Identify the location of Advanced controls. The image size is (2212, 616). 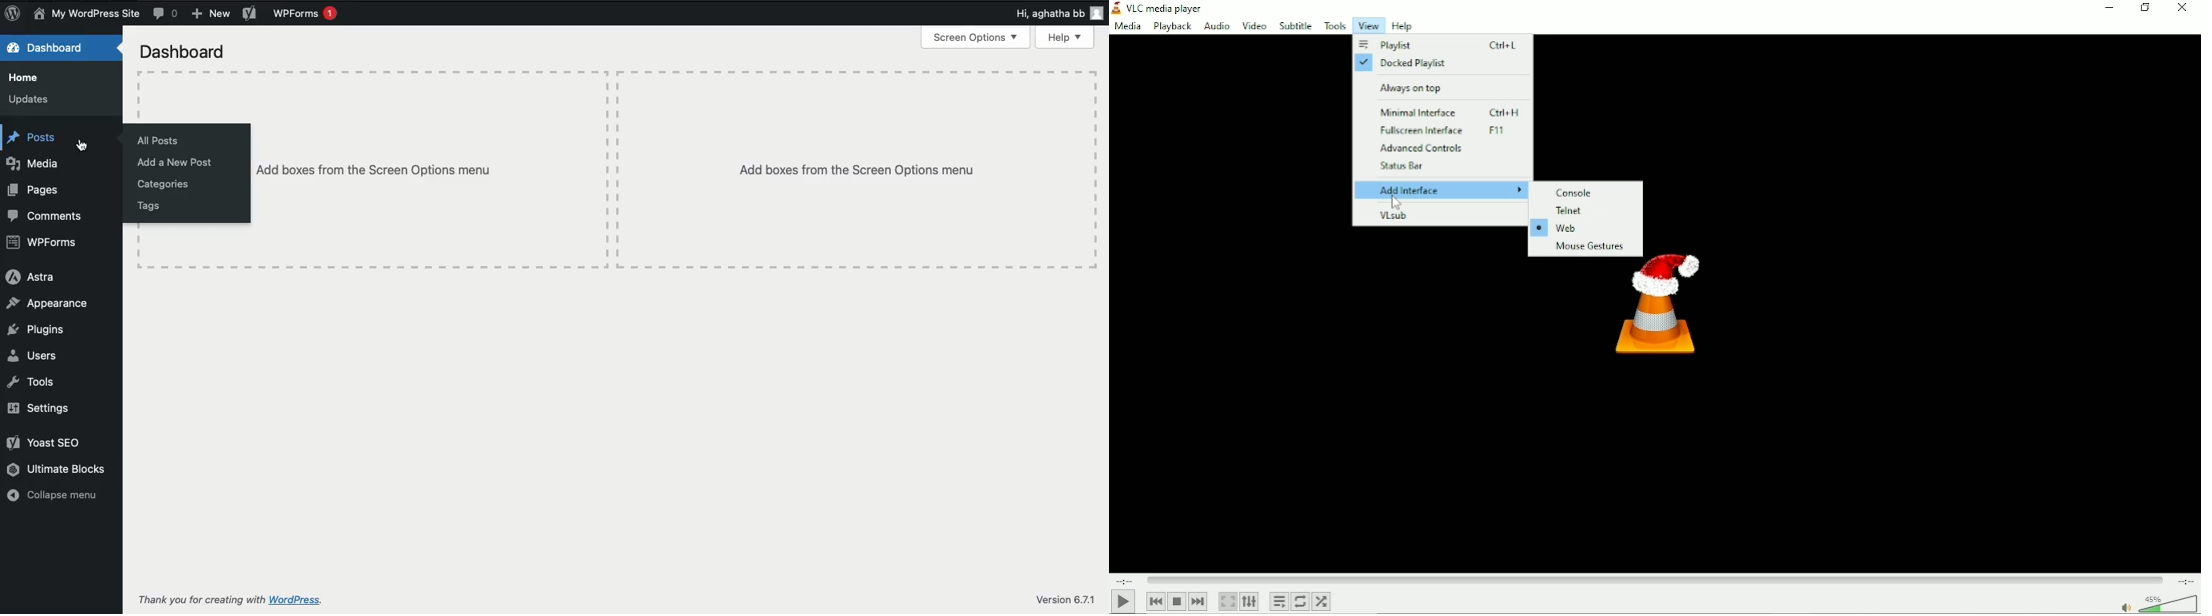
(1429, 148).